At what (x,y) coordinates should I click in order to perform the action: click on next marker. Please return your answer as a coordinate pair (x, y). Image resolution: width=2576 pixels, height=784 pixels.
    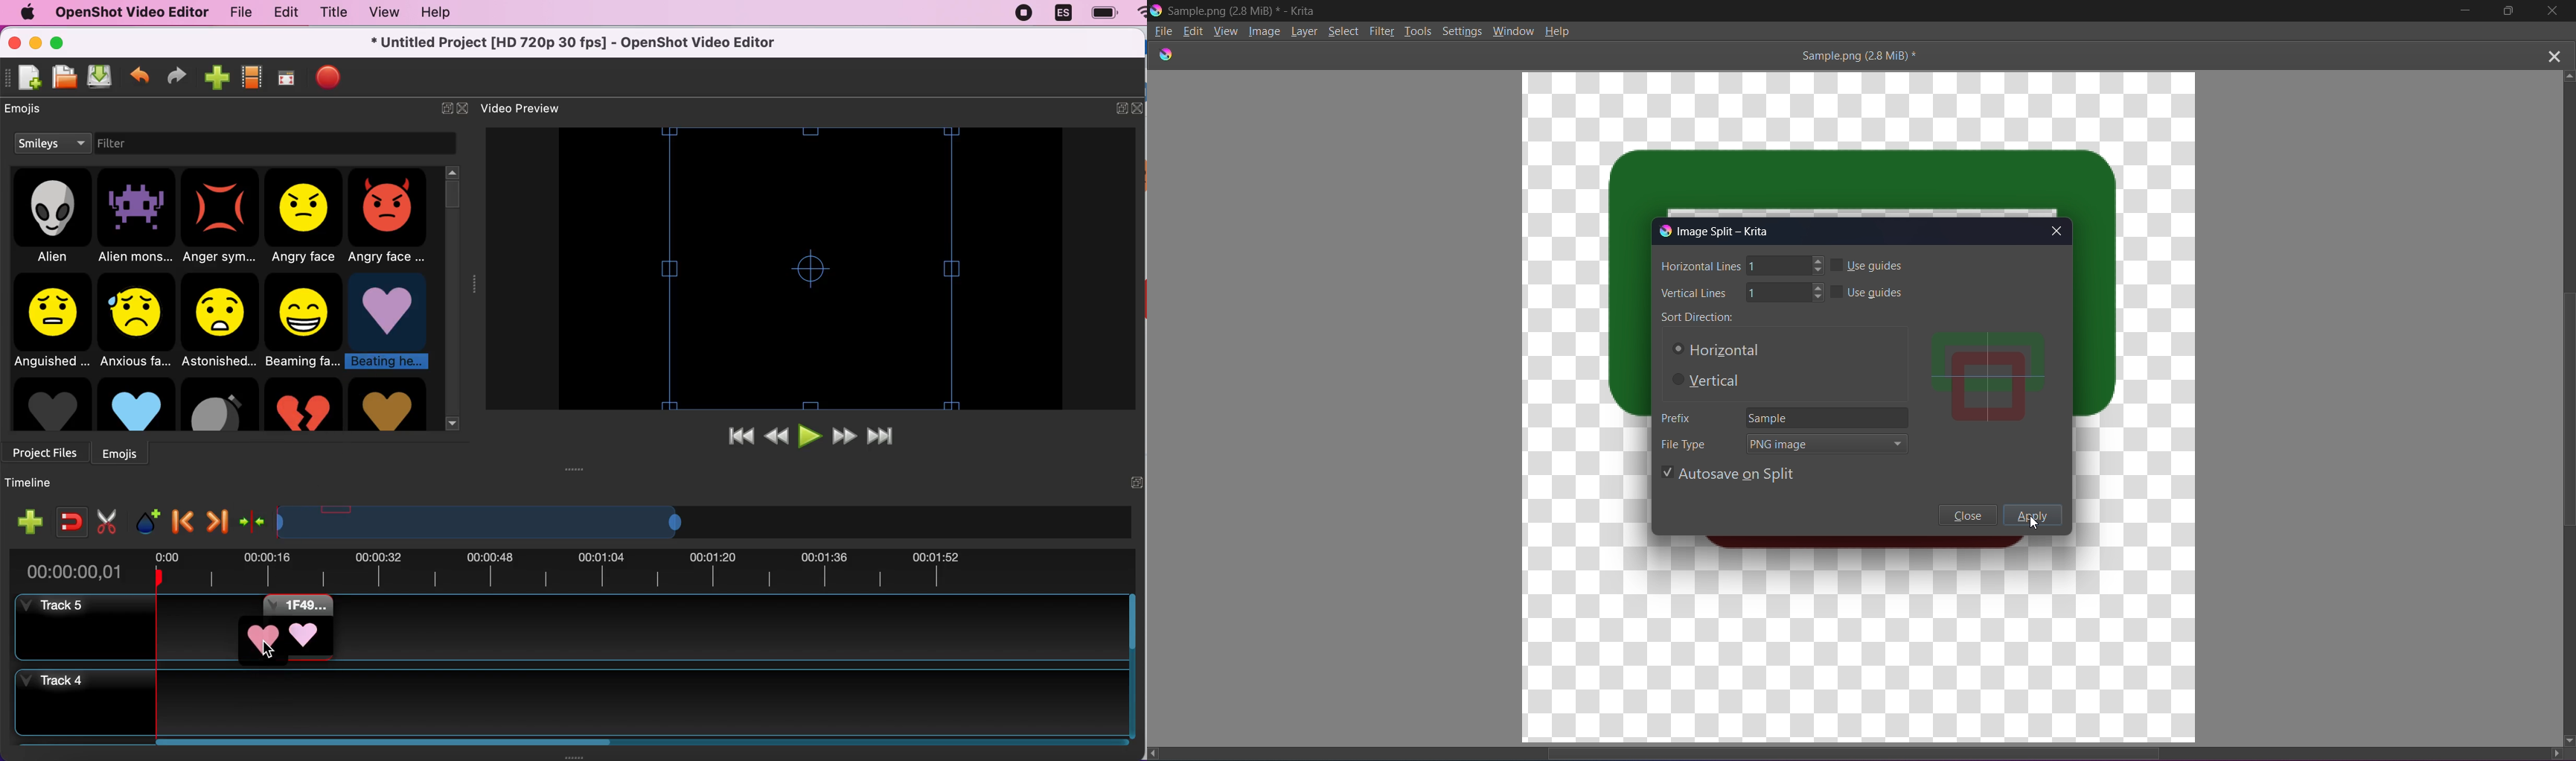
    Looking at the image, I should click on (215, 519).